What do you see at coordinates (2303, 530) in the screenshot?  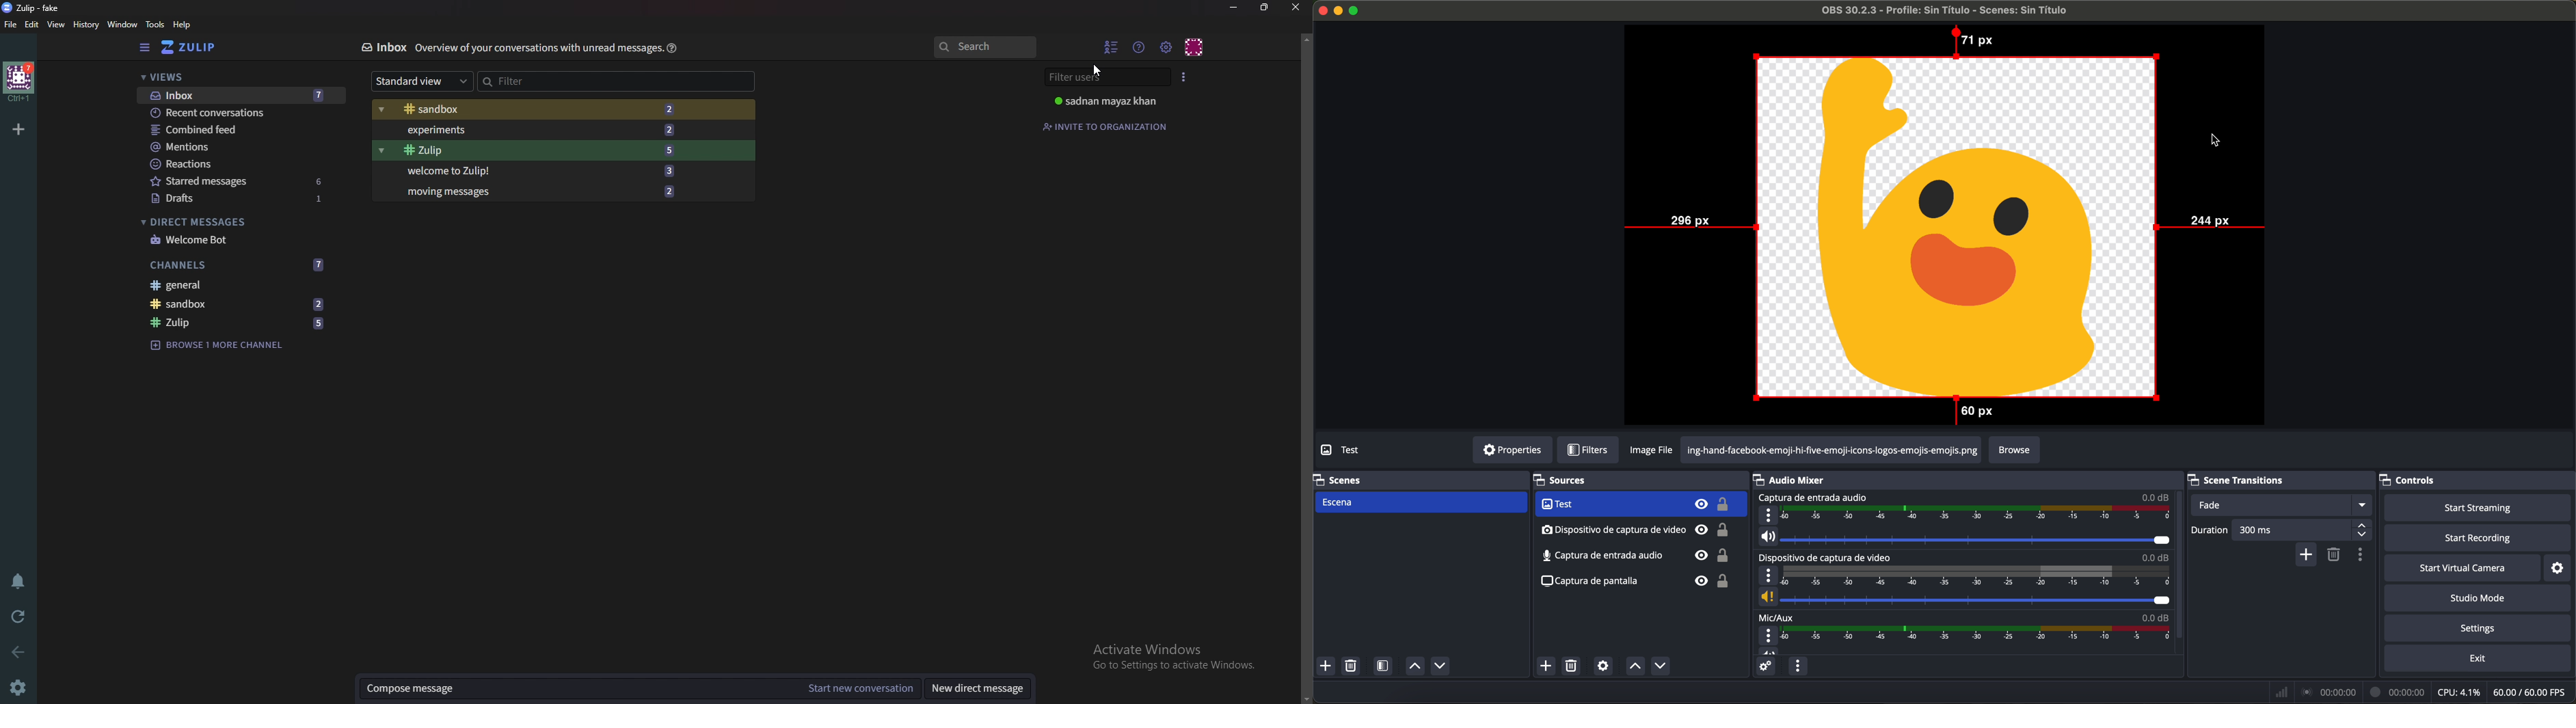 I see `300 ms` at bounding box center [2303, 530].